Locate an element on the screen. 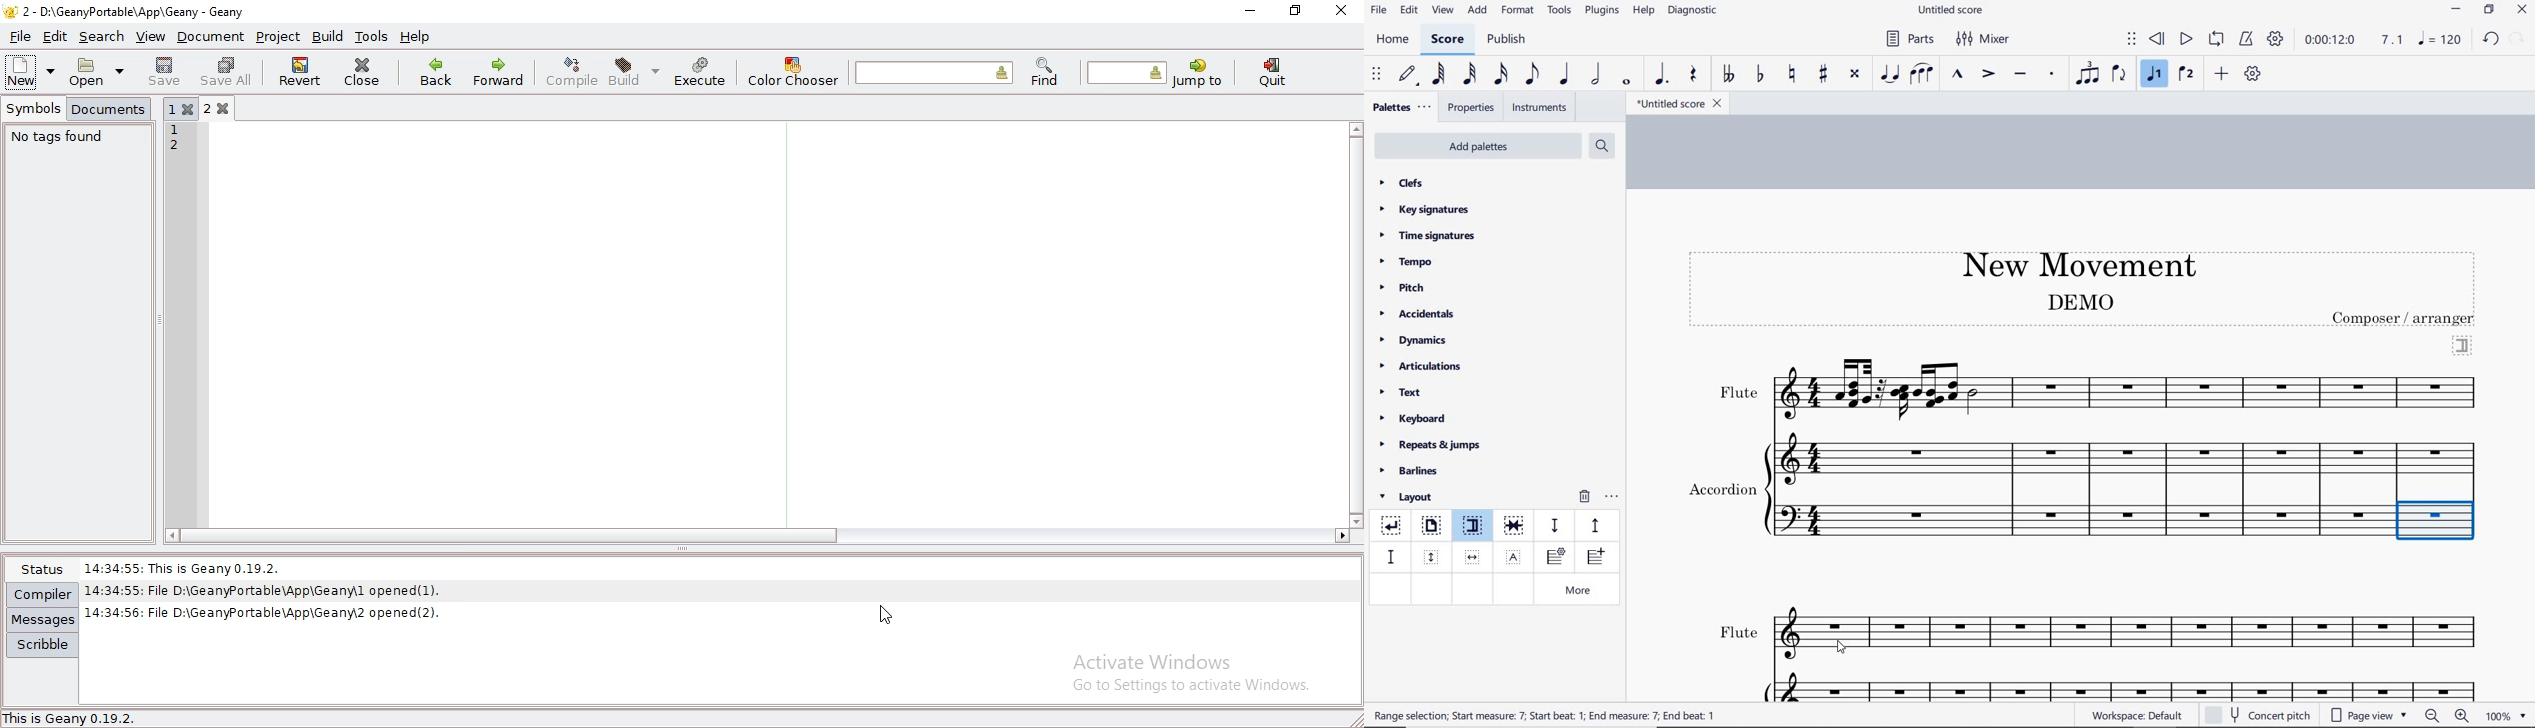 The image size is (2548, 728). home is located at coordinates (1392, 39).